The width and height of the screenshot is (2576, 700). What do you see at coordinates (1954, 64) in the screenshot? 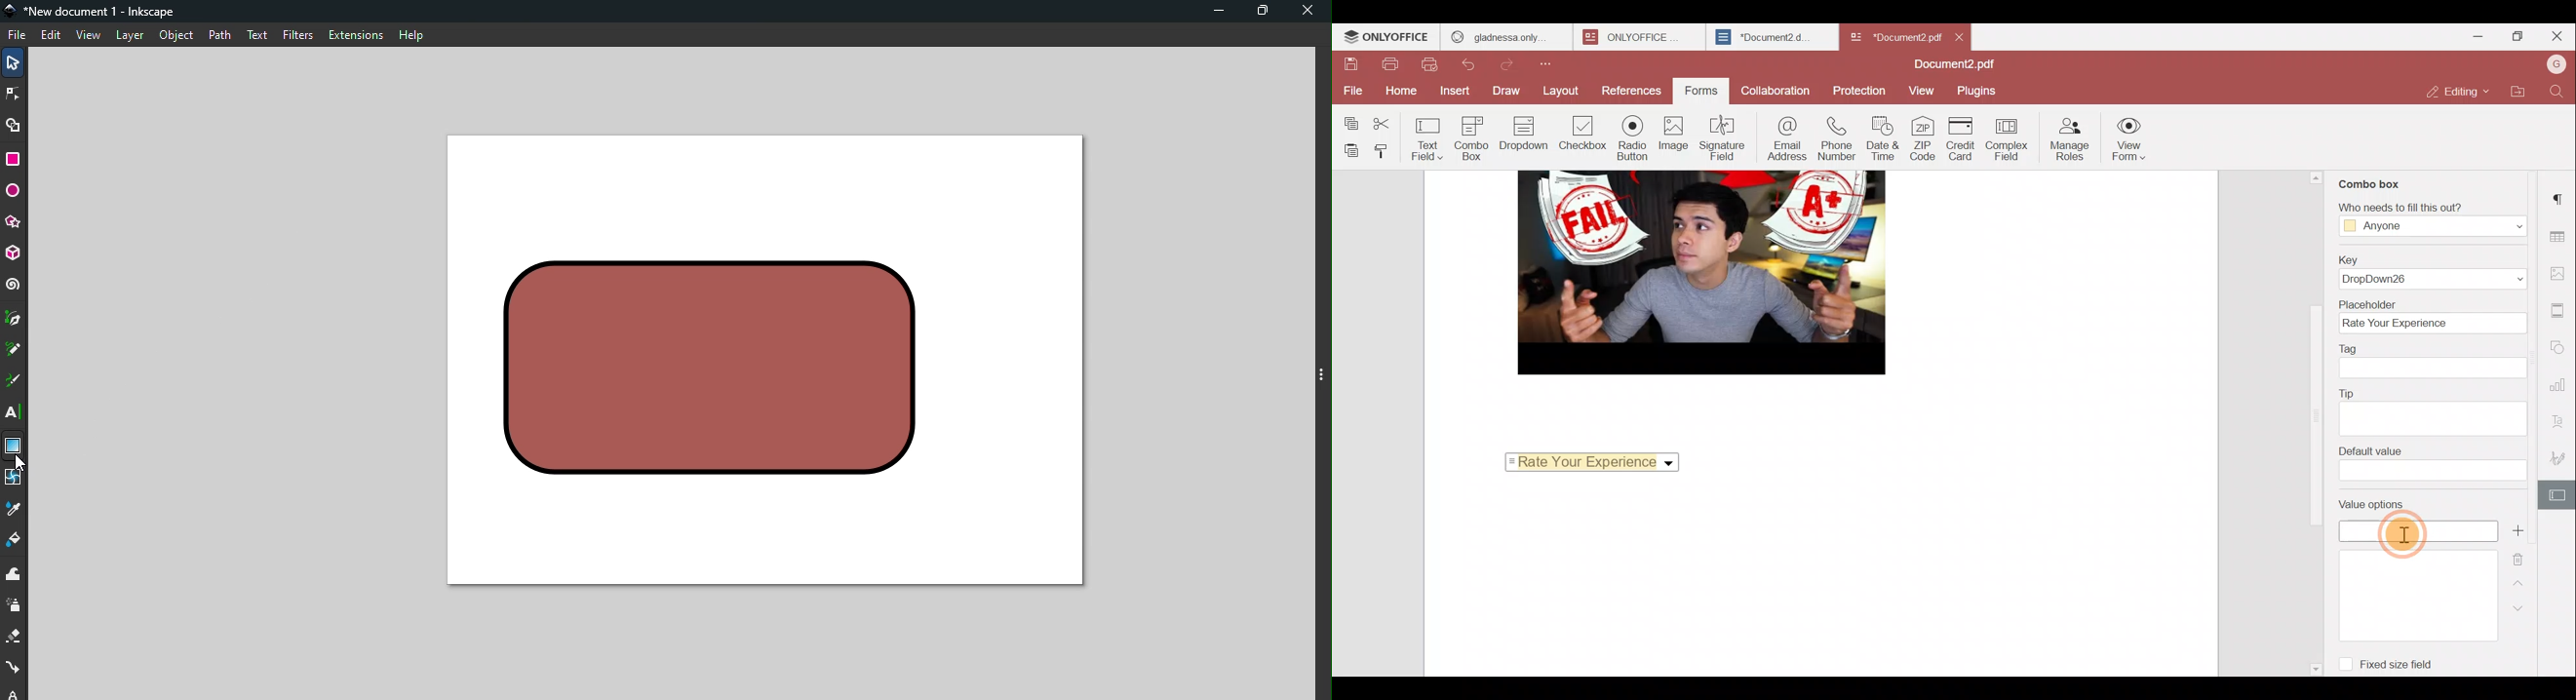
I see `Document2.pdf` at bounding box center [1954, 64].